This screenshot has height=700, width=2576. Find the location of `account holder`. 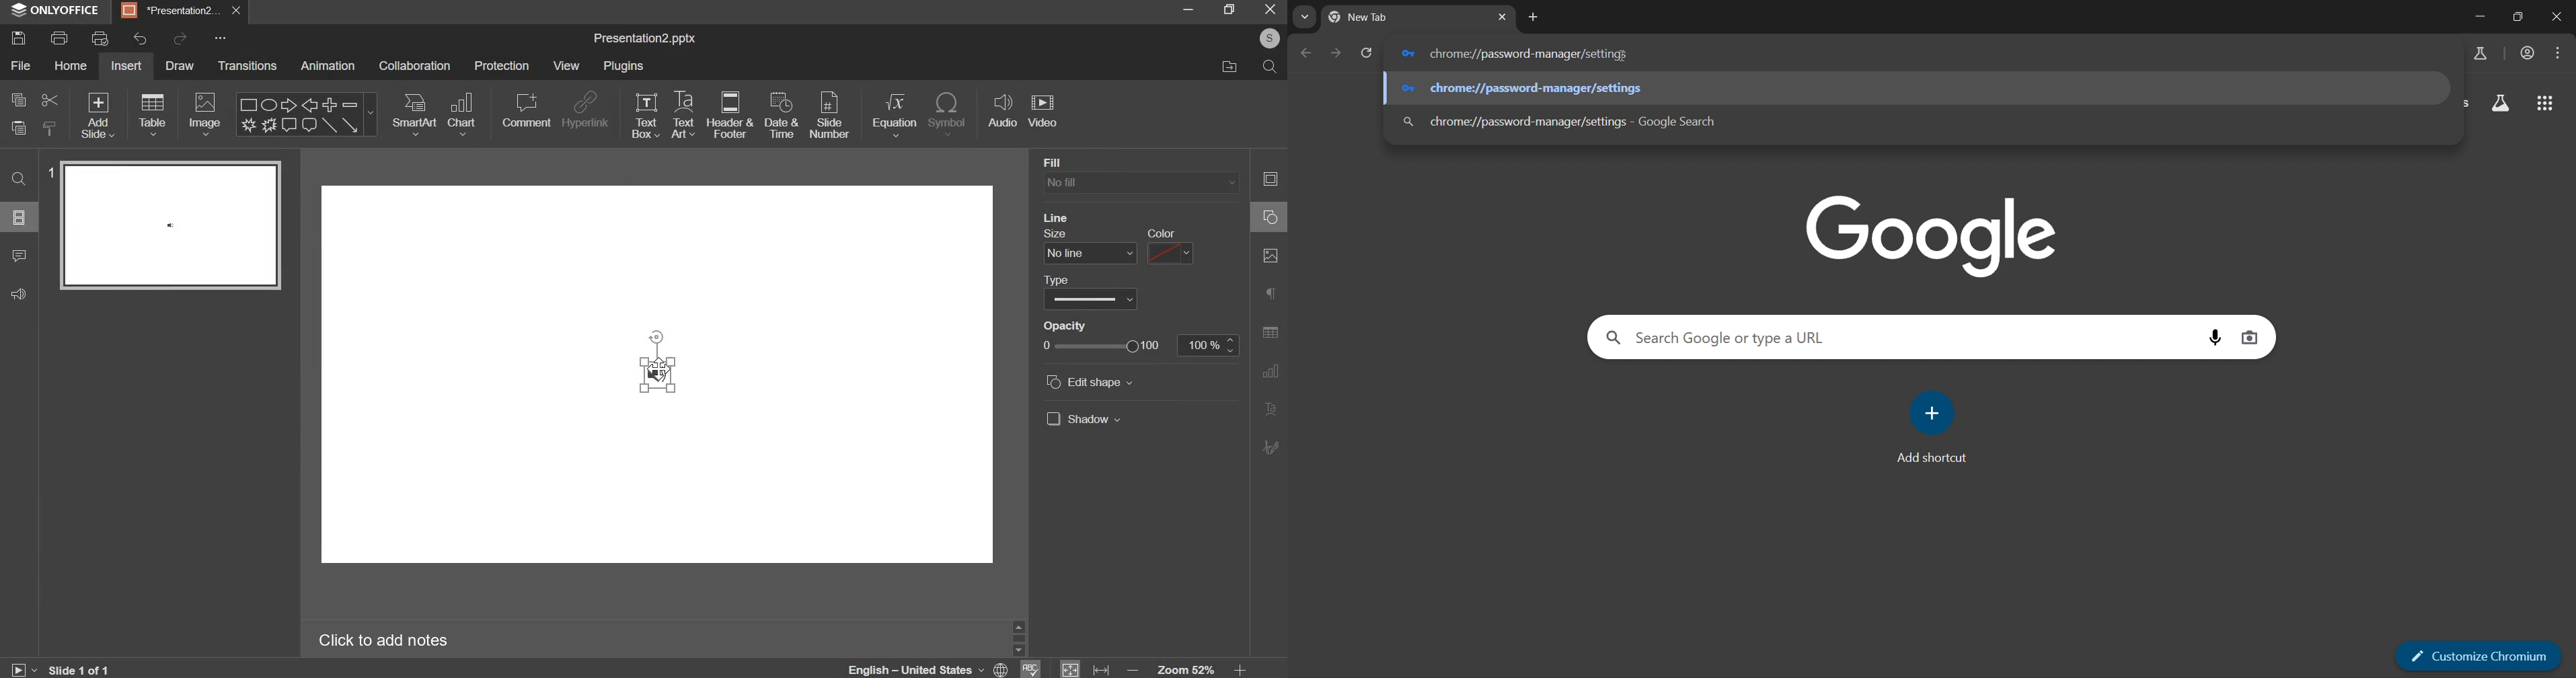

account holder is located at coordinates (1269, 38).